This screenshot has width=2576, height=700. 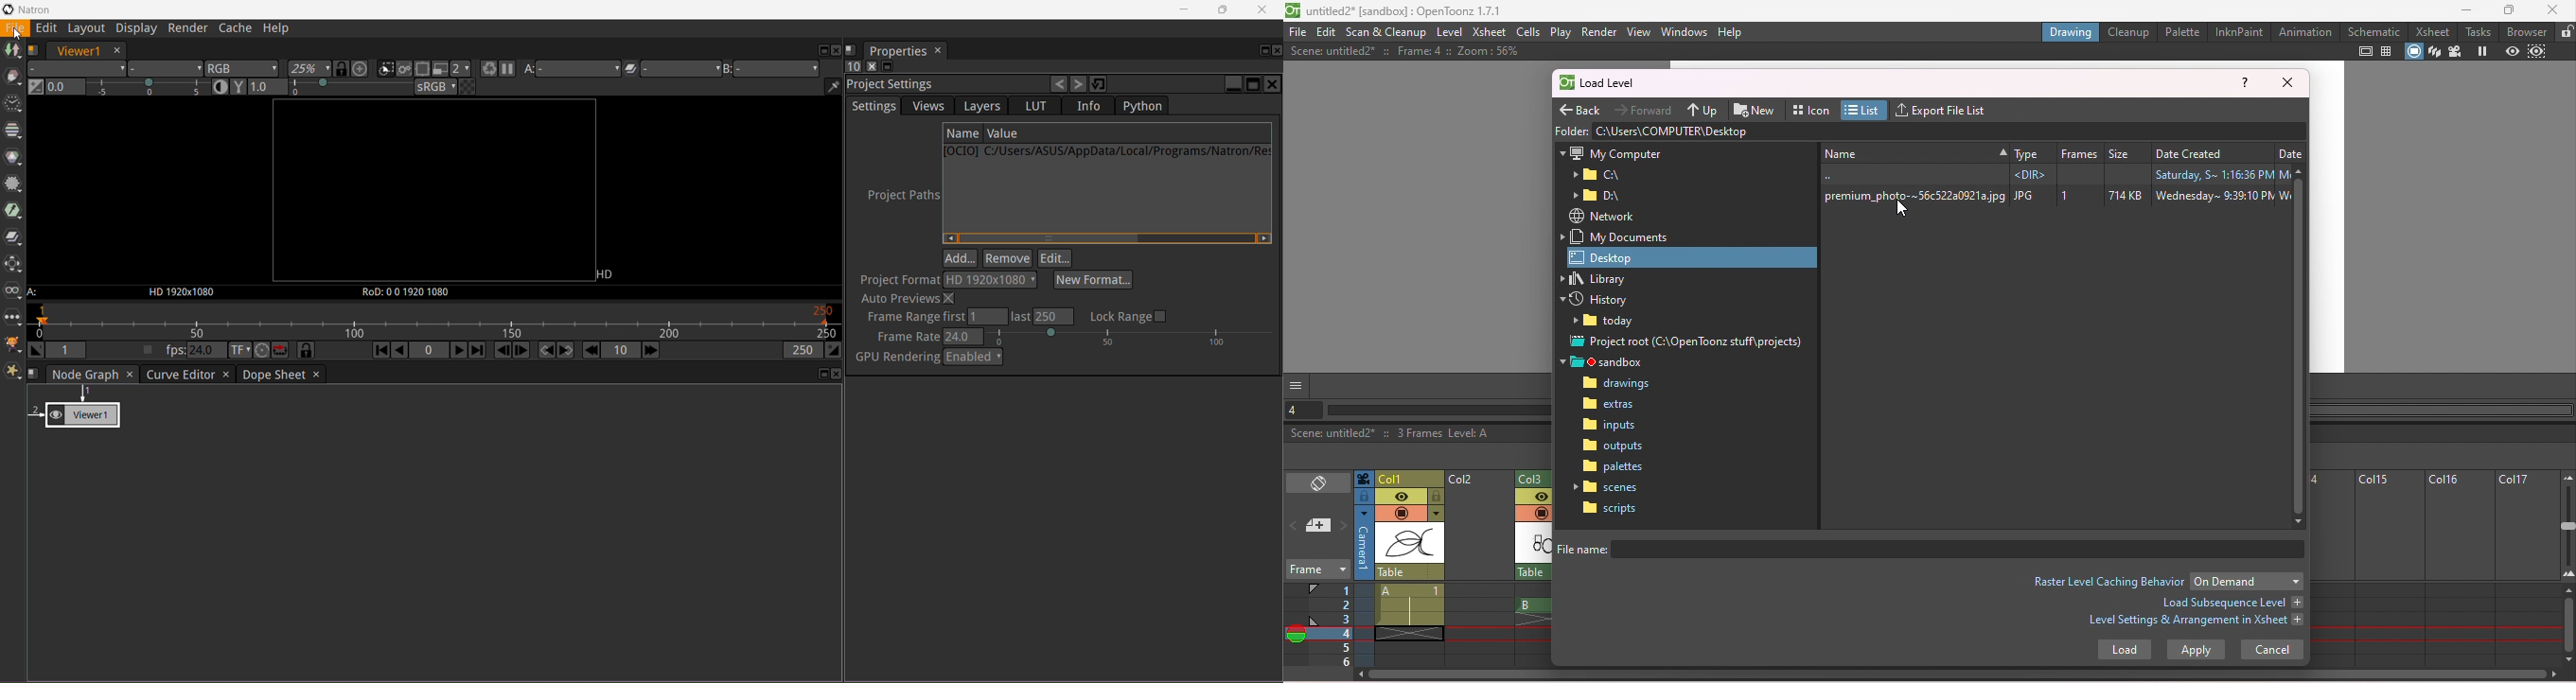 What do you see at coordinates (1319, 484) in the screenshot?
I see `Toggle Xsheet/Timeline` at bounding box center [1319, 484].